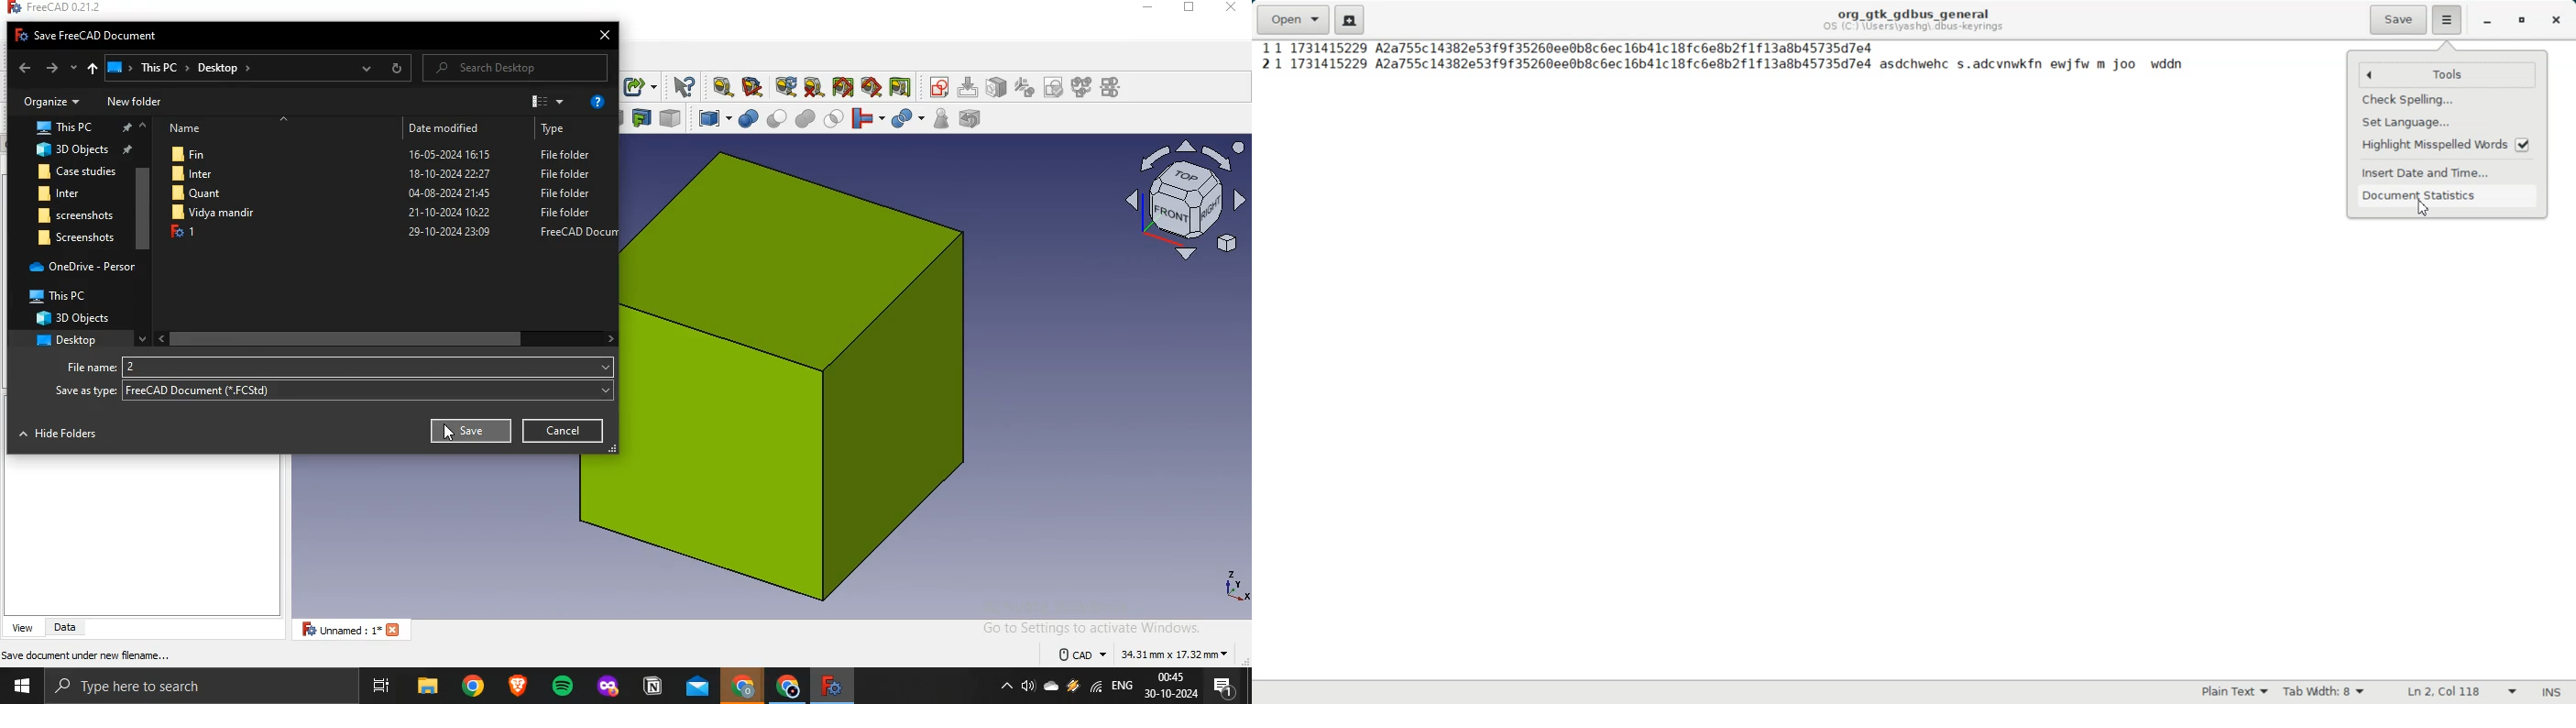 The width and height of the screenshot is (2576, 728). Describe the element at coordinates (753, 87) in the screenshot. I see `measure angular` at that location.